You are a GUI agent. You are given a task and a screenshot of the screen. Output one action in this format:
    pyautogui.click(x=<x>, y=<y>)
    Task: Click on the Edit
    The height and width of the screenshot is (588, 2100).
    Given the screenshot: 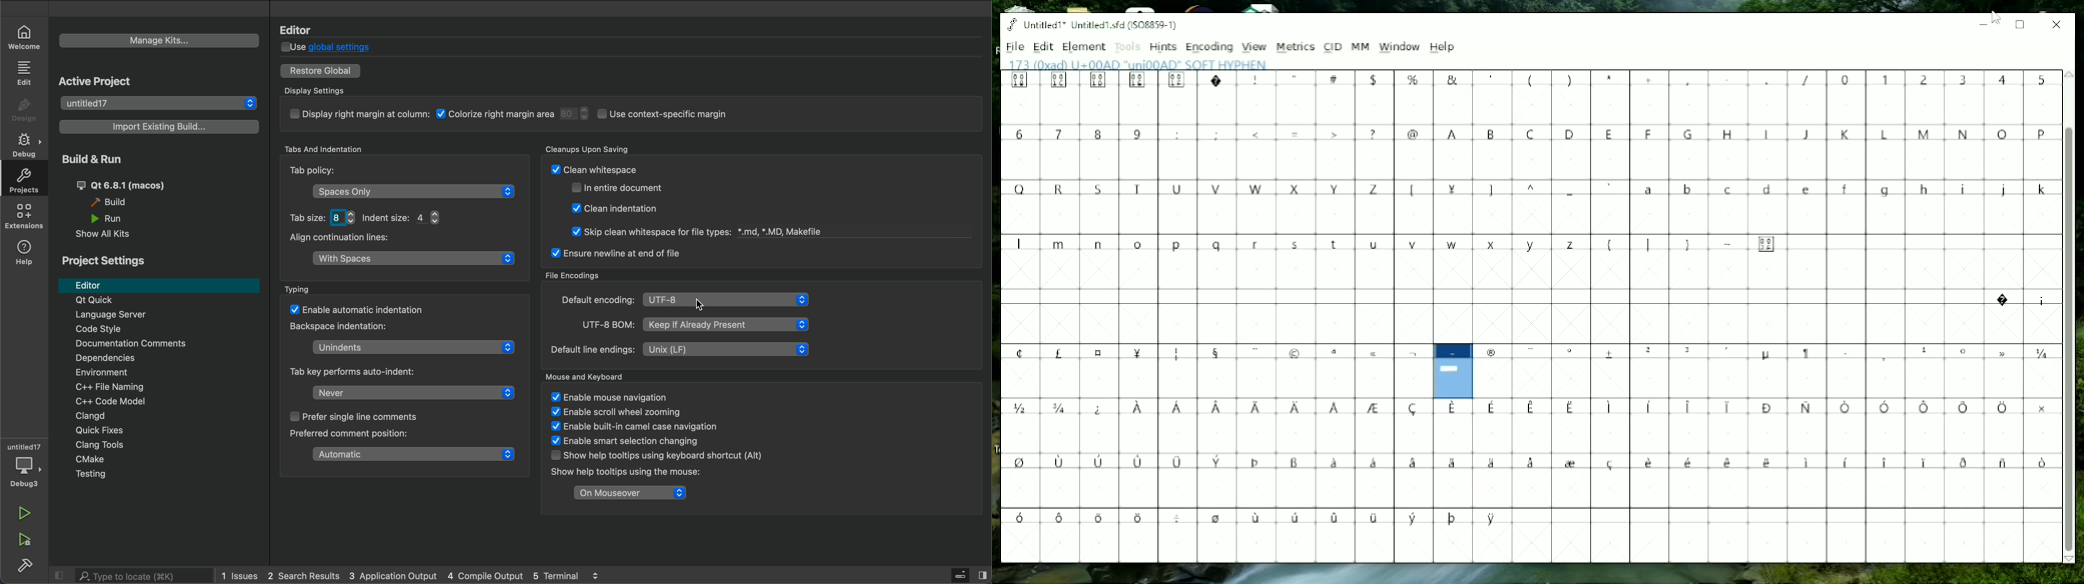 What is the action you would take?
    pyautogui.click(x=1043, y=47)
    